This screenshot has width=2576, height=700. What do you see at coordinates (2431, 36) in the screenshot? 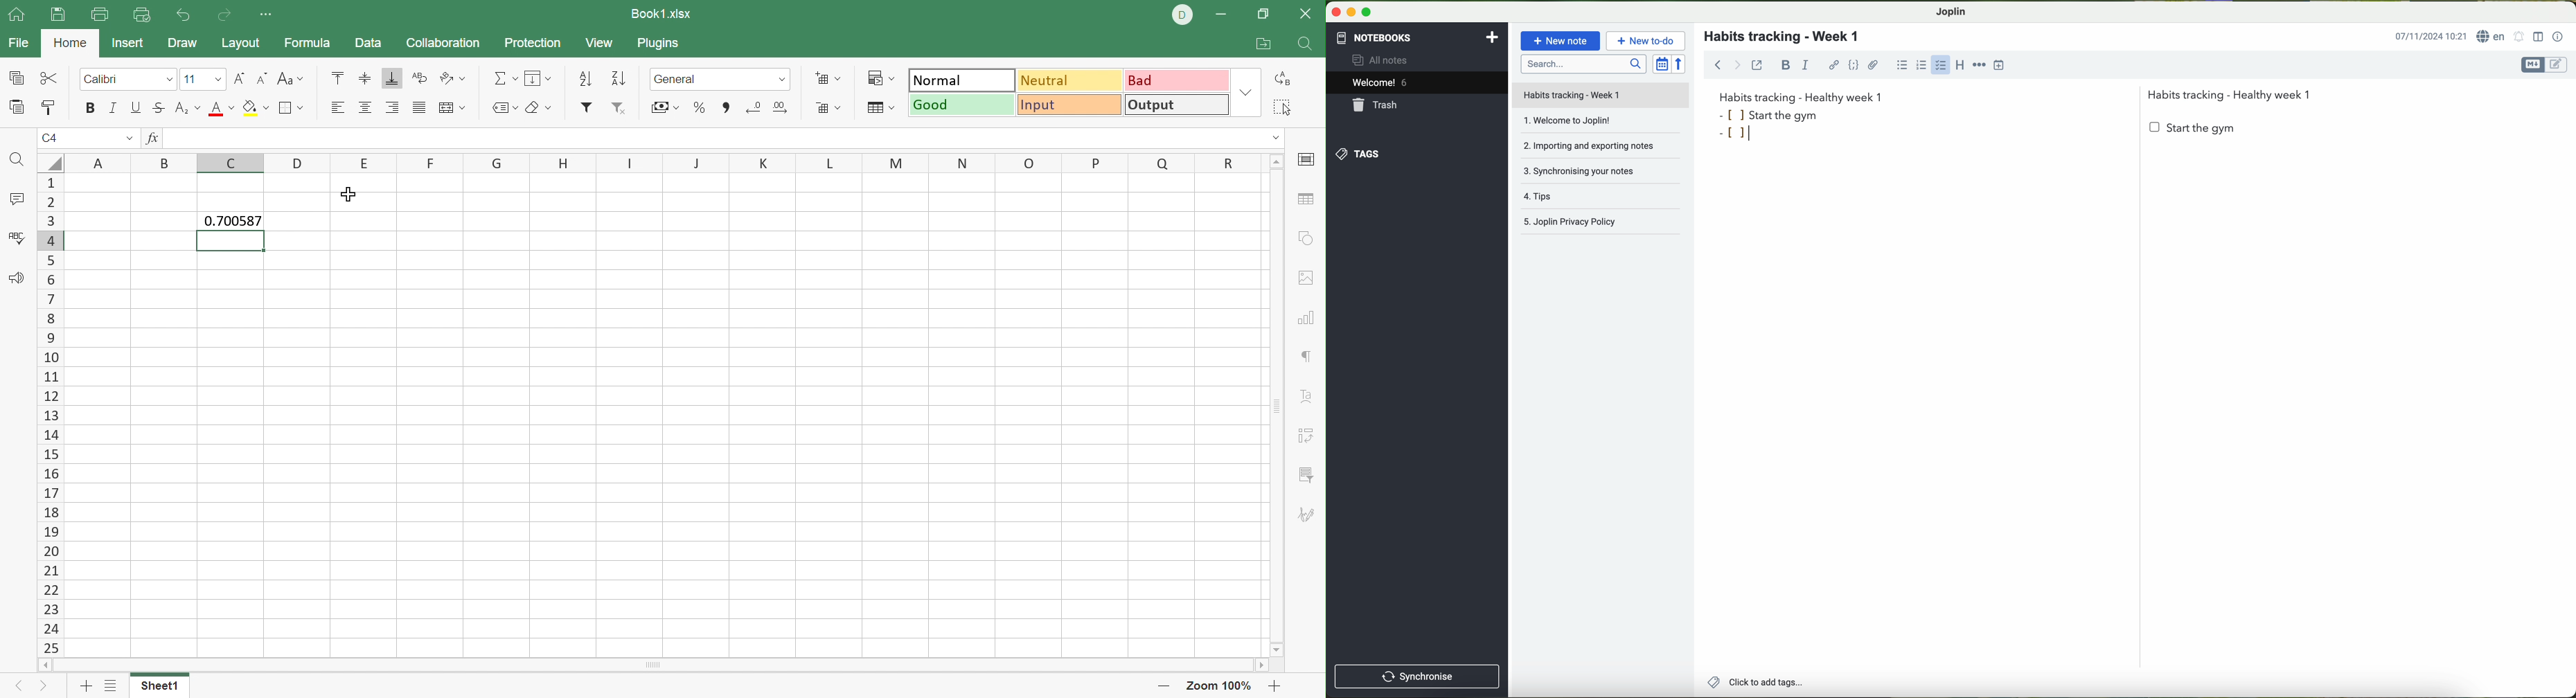
I see `date and hour` at bounding box center [2431, 36].